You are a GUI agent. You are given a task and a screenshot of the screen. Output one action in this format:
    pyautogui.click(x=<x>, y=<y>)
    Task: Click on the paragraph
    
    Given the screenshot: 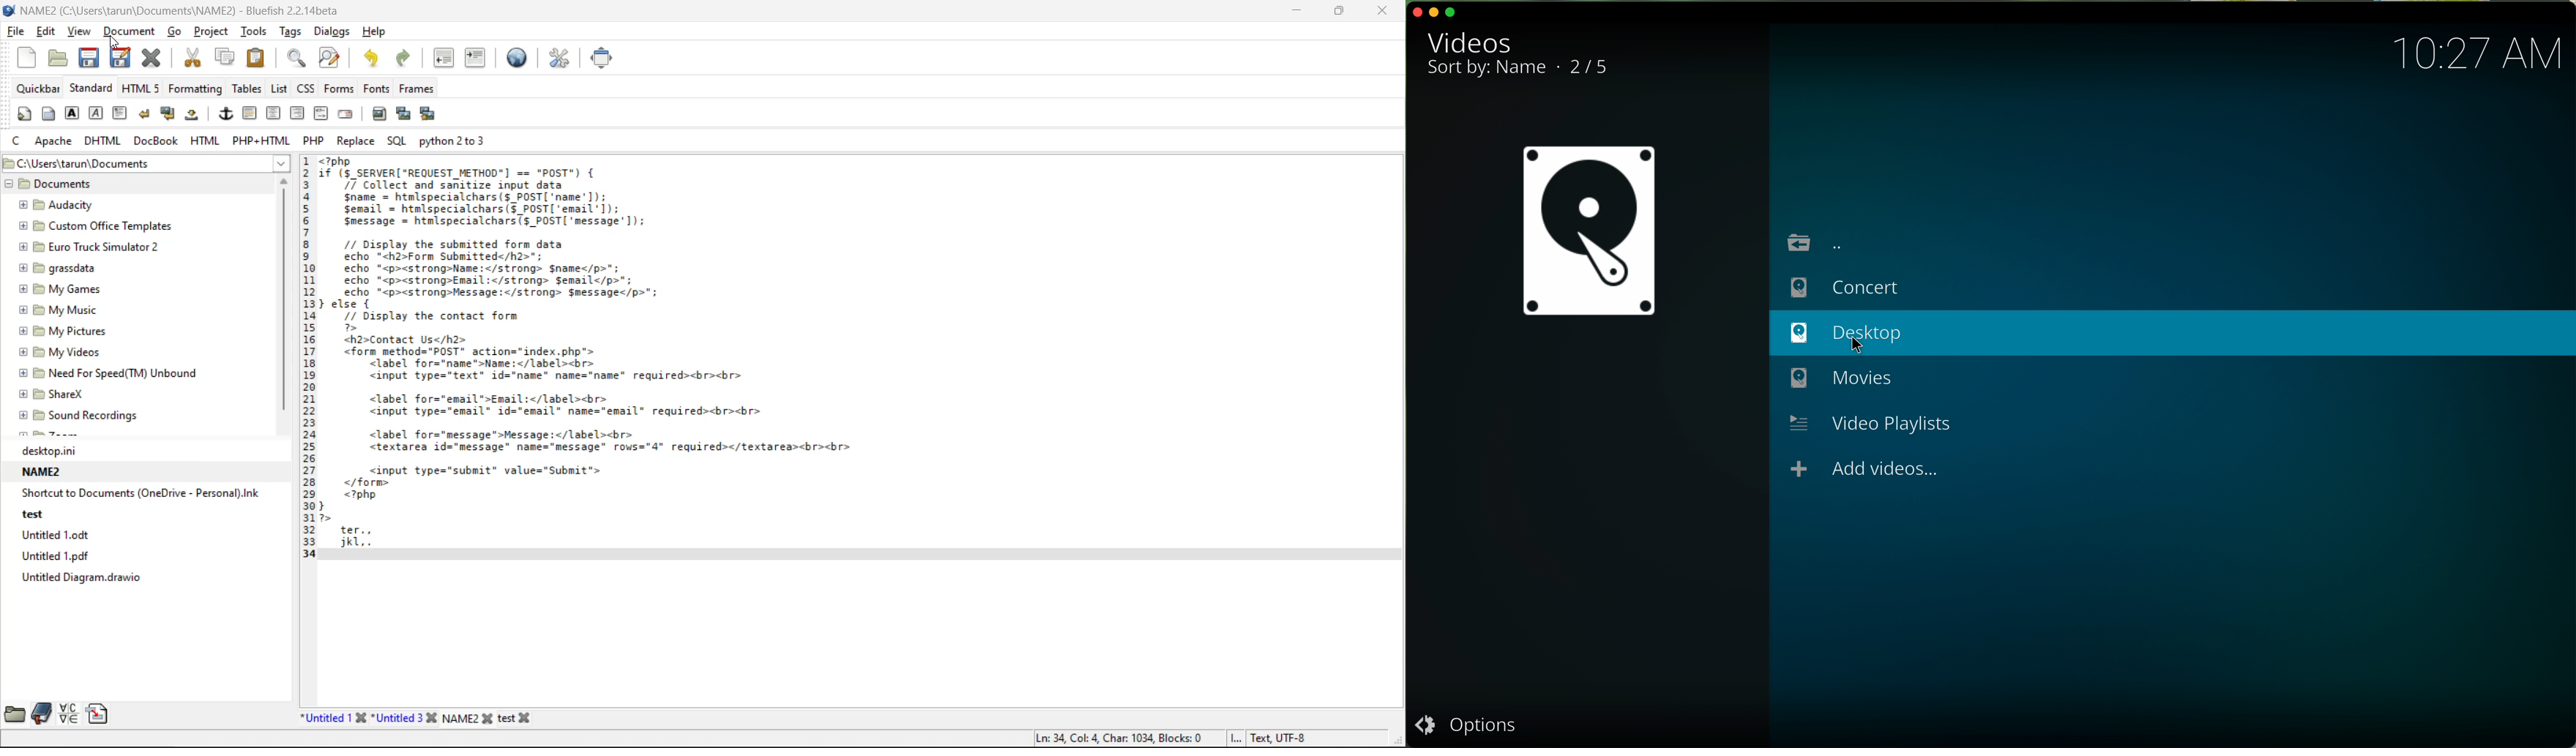 What is the action you would take?
    pyautogui.click(x=123, y=114)
    